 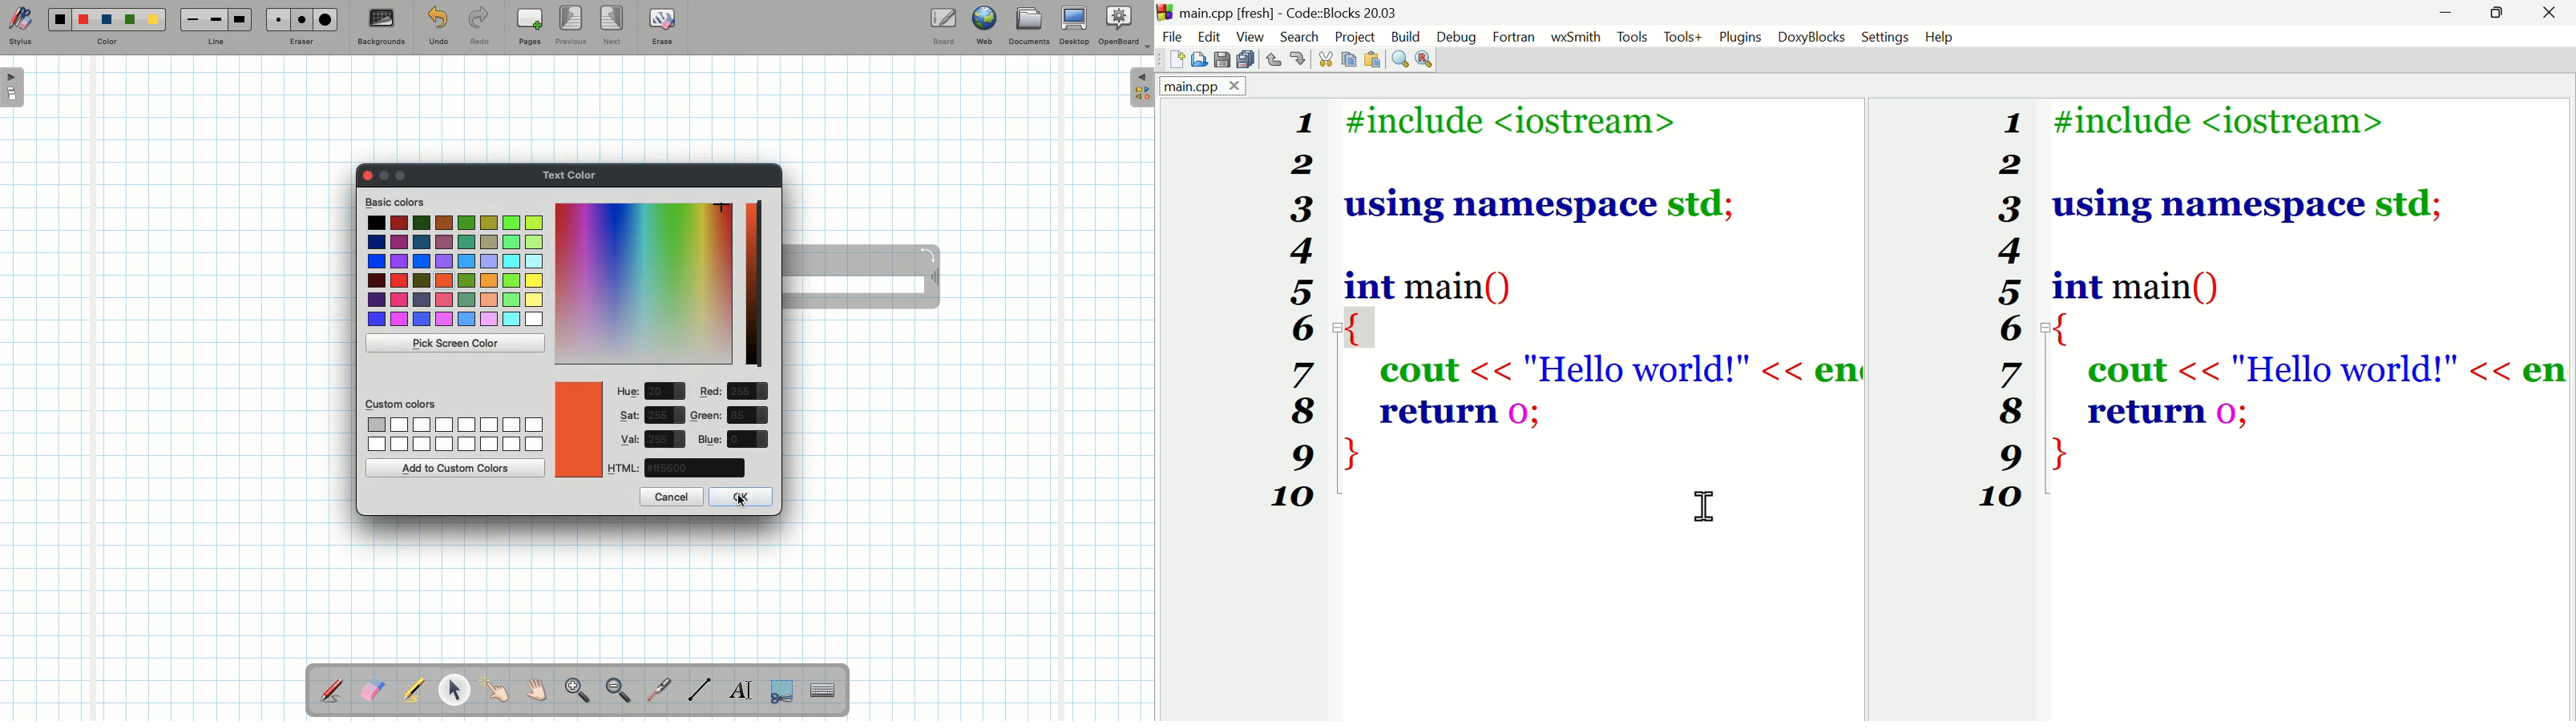 What do you see at coordinates (1300, 33) in the screenshot?
I see `Search` at bounding box center [1300, 33].